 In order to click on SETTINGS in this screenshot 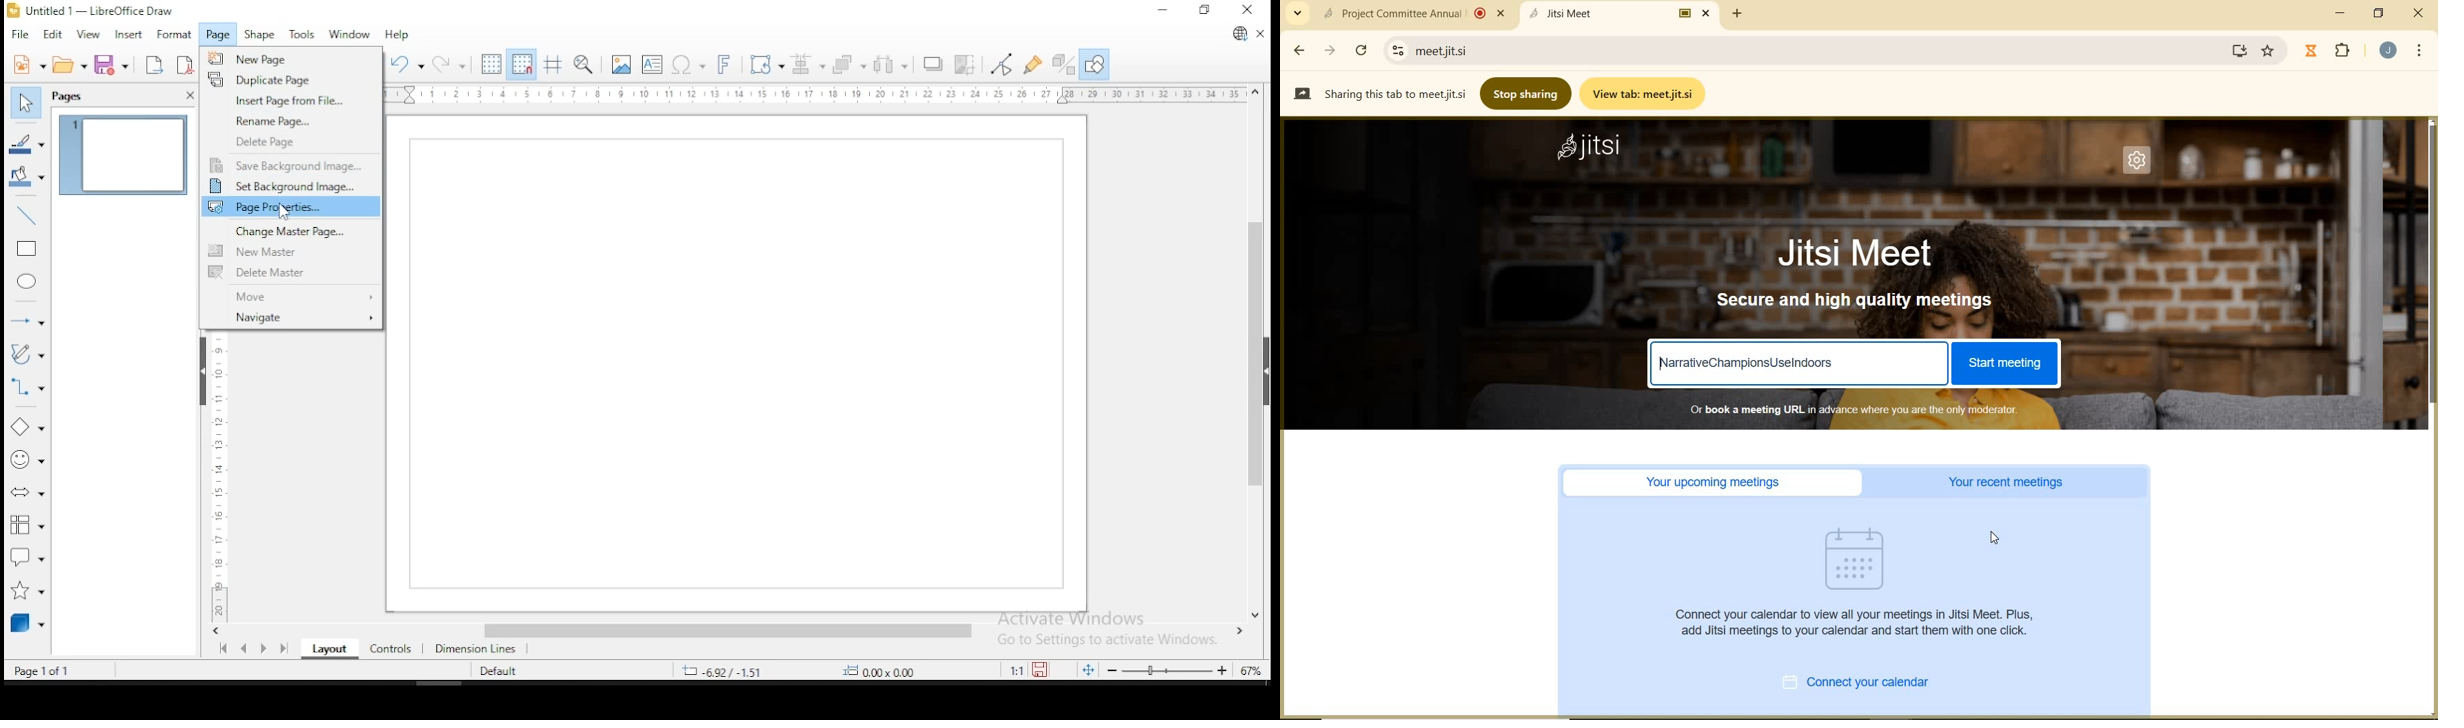, I will do `click(2141, 164)`.